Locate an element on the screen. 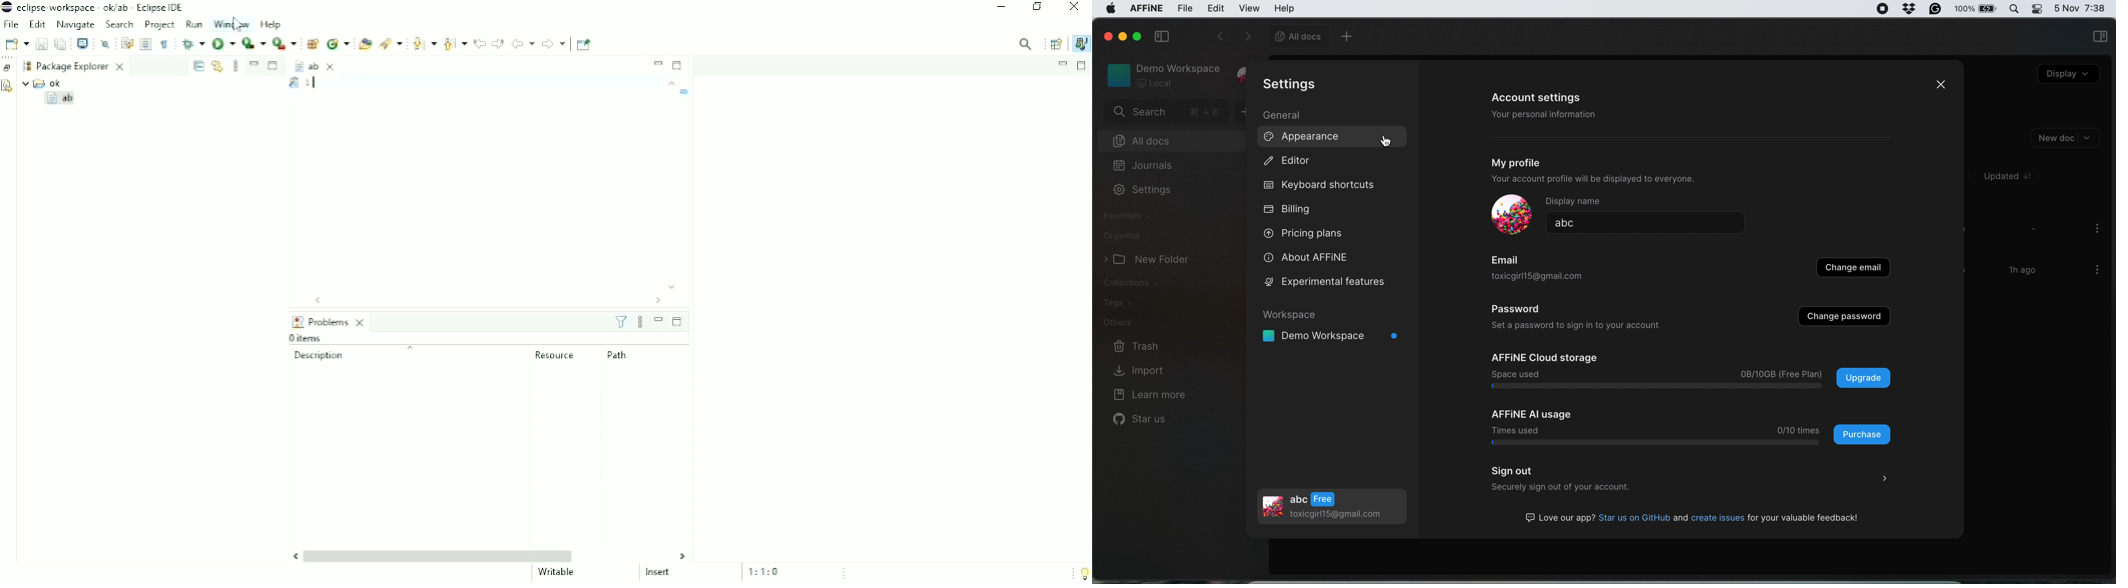 The height and width of the screenshot is (588, 2128). log bar is located at coordinates (1655, 442).